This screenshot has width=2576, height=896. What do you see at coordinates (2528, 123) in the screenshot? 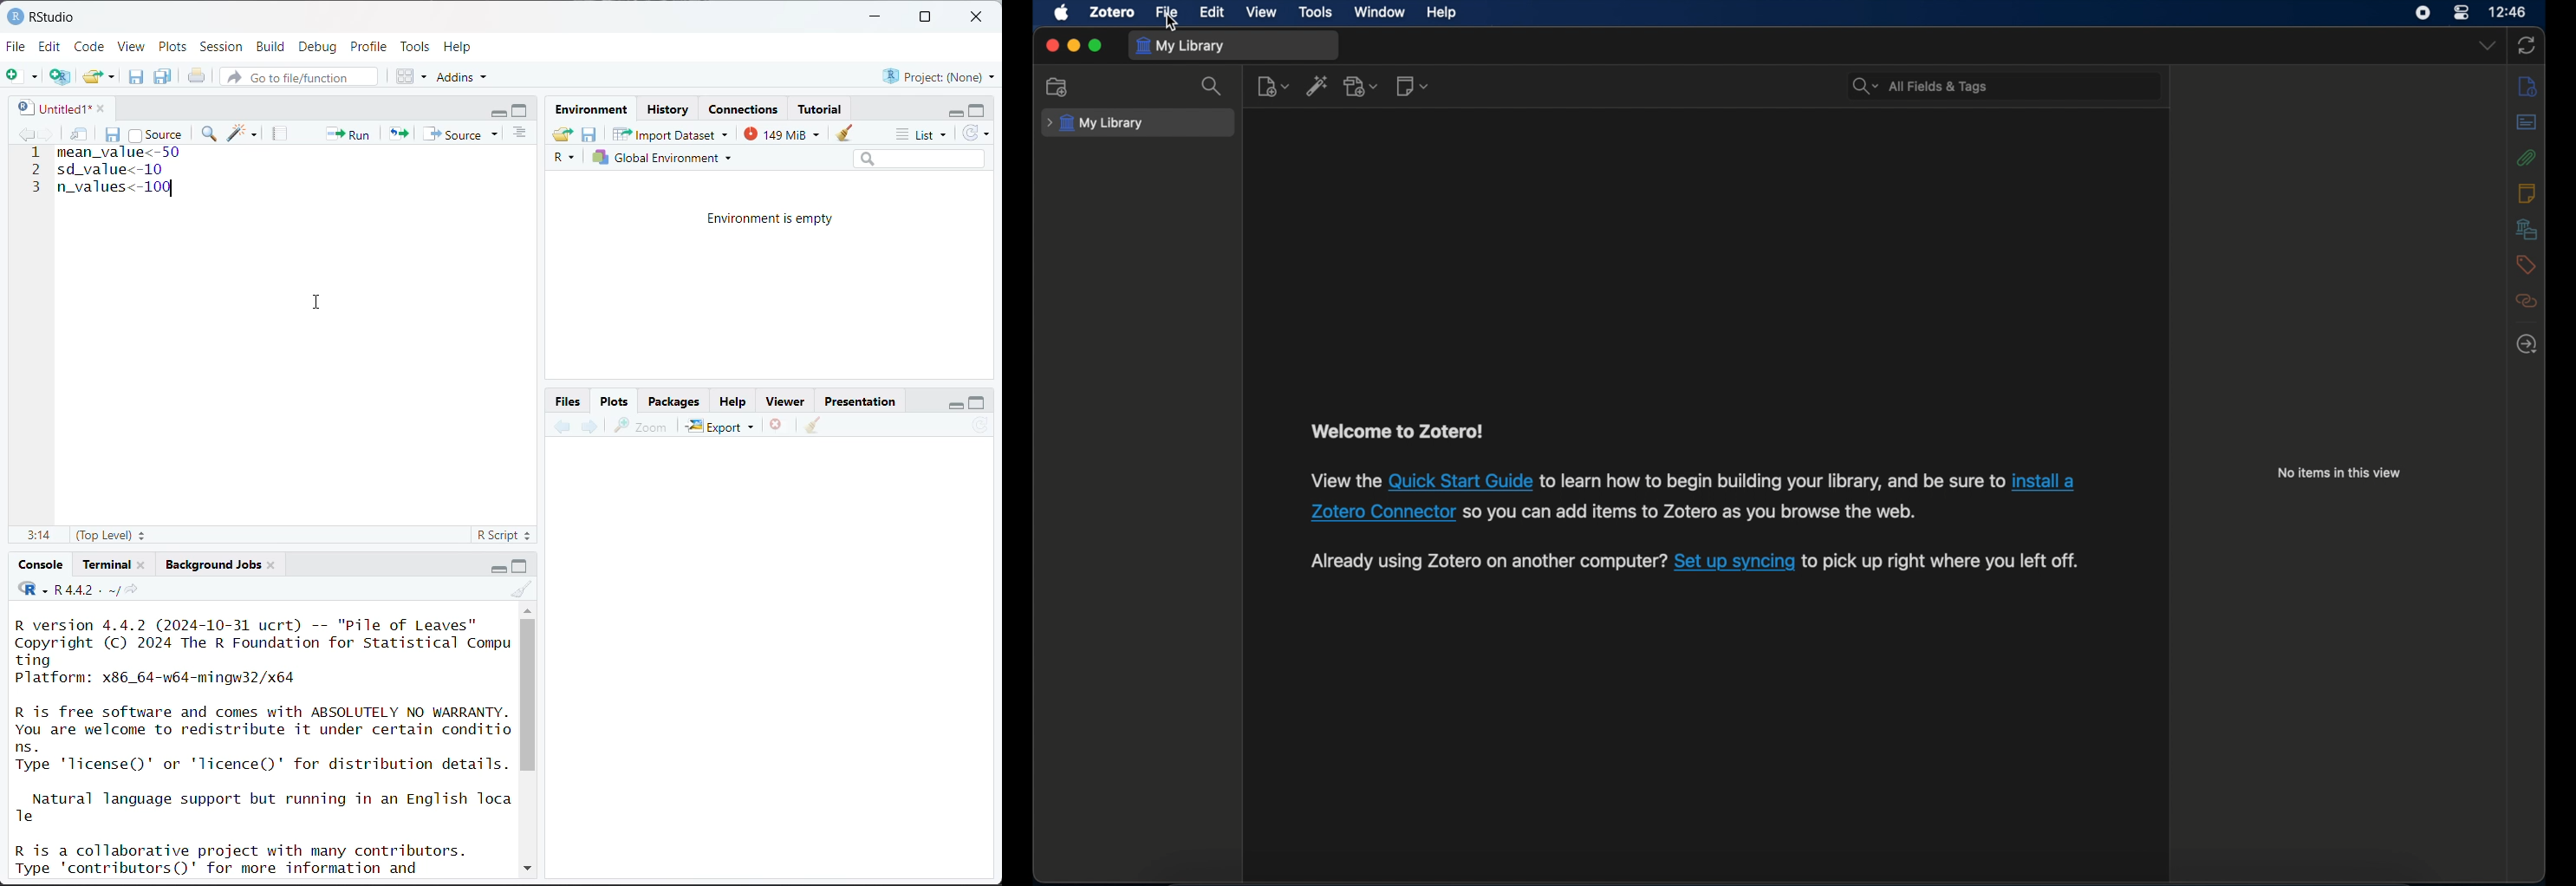
I see `abstract` at bounding box center [2528, 123].